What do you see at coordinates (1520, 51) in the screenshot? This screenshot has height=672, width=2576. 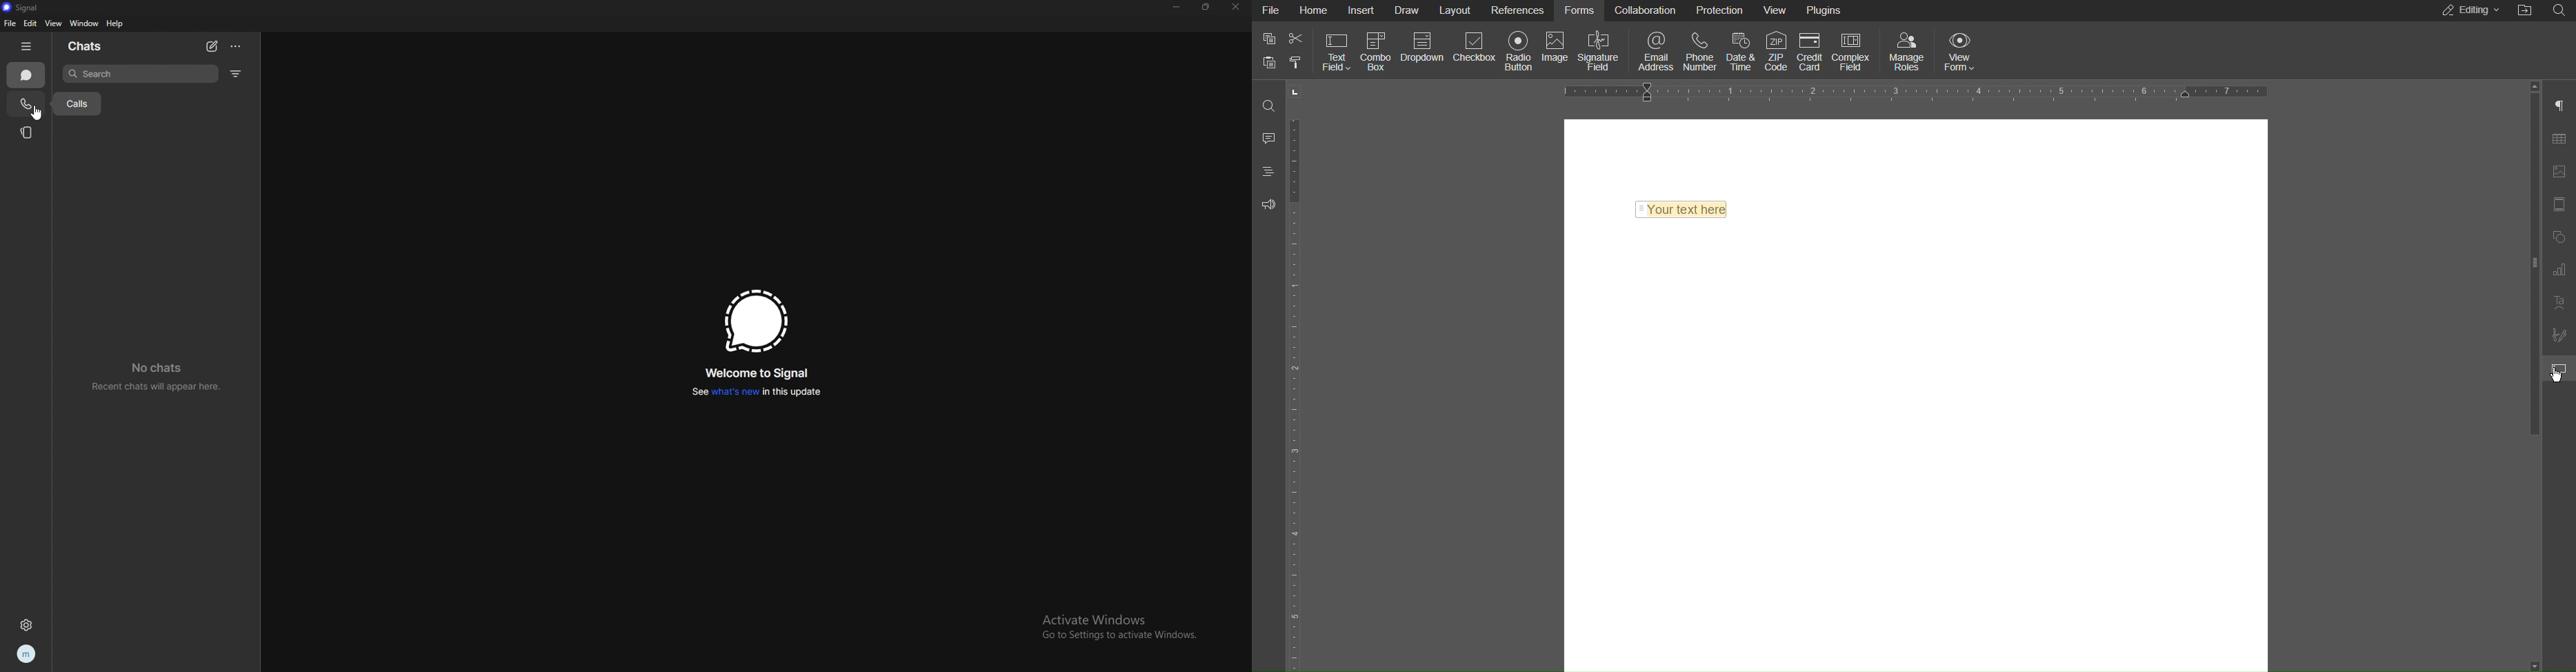 I see `Radio Button` at bounding box center [1520, 51].